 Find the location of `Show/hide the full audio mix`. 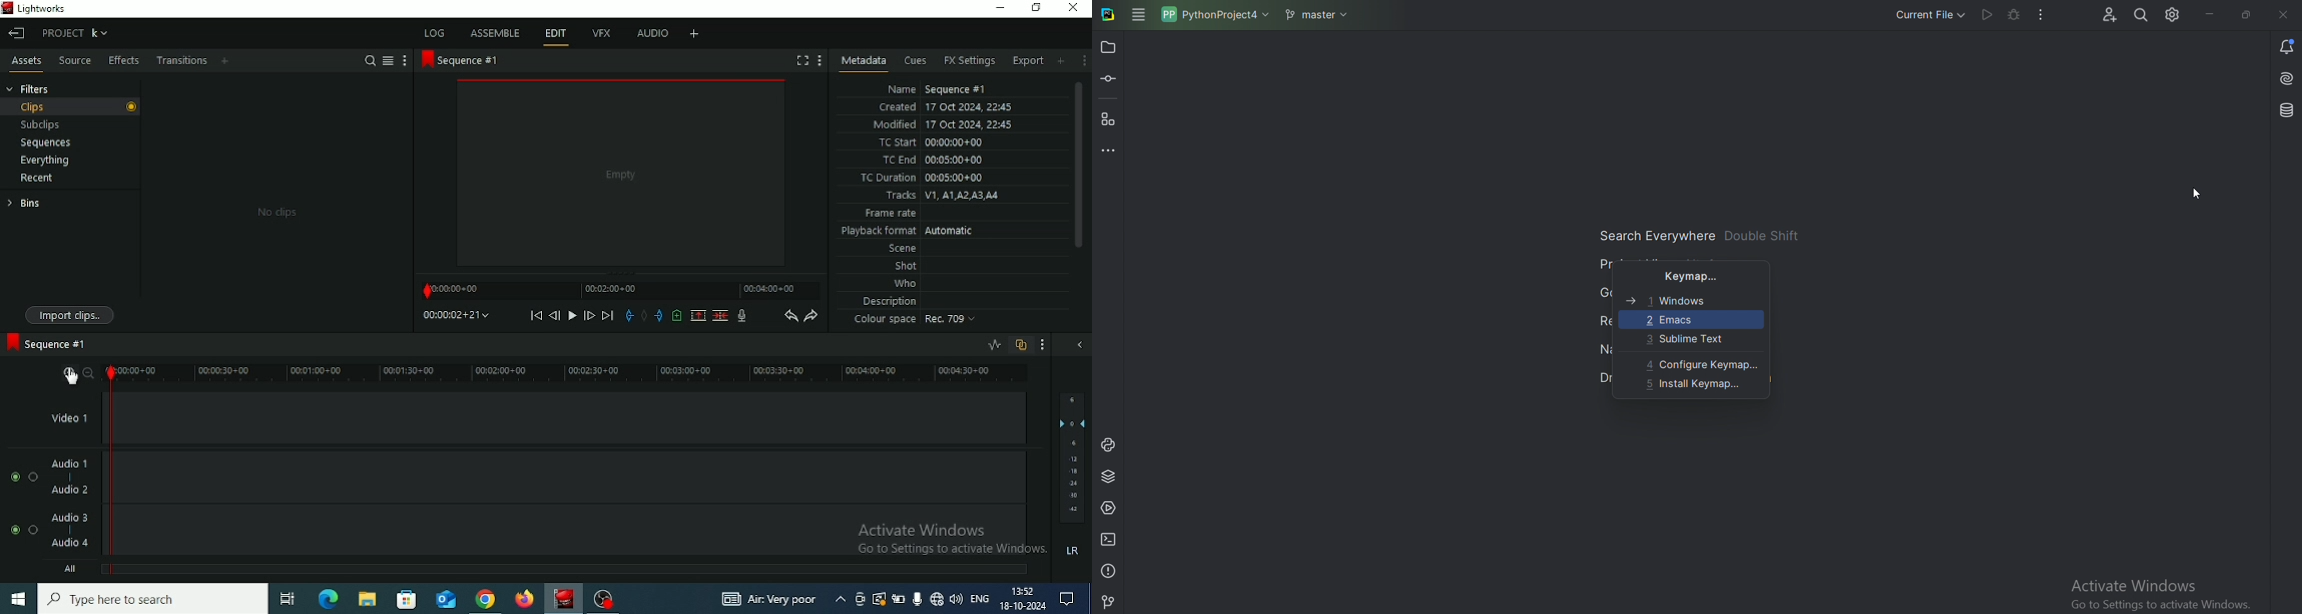

Show/hide the full audio mix is located at coordinates (1079, 344).